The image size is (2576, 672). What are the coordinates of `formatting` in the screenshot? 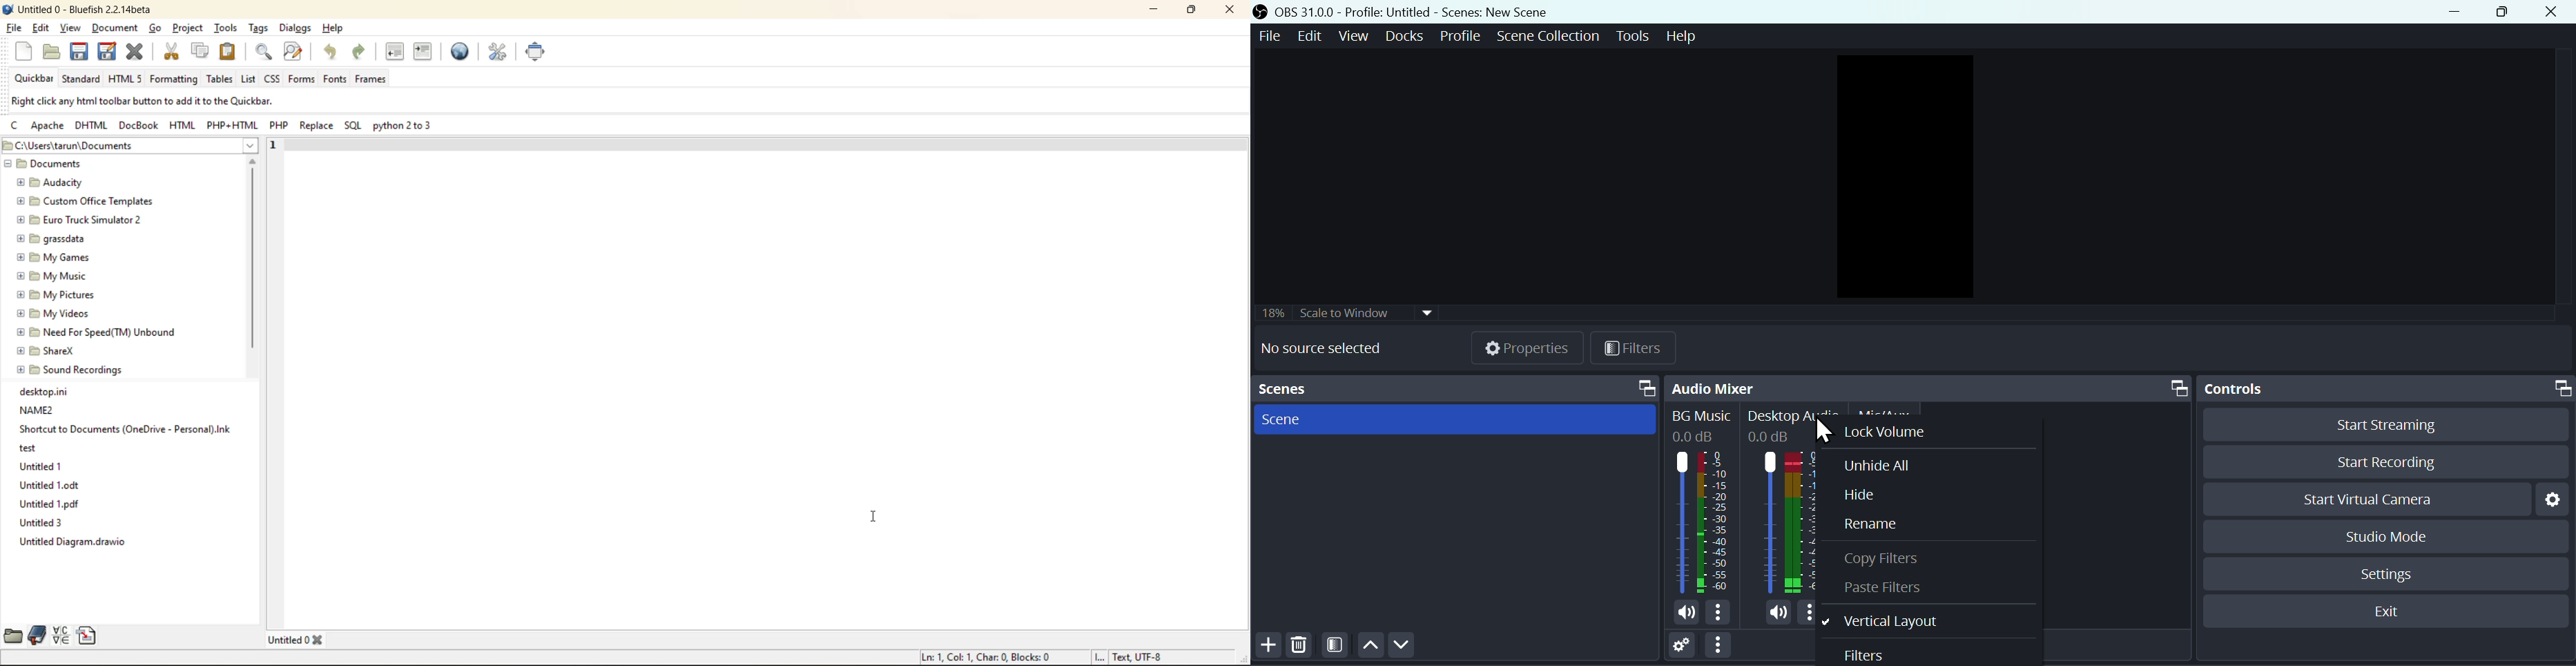 It's located at (174, 80).